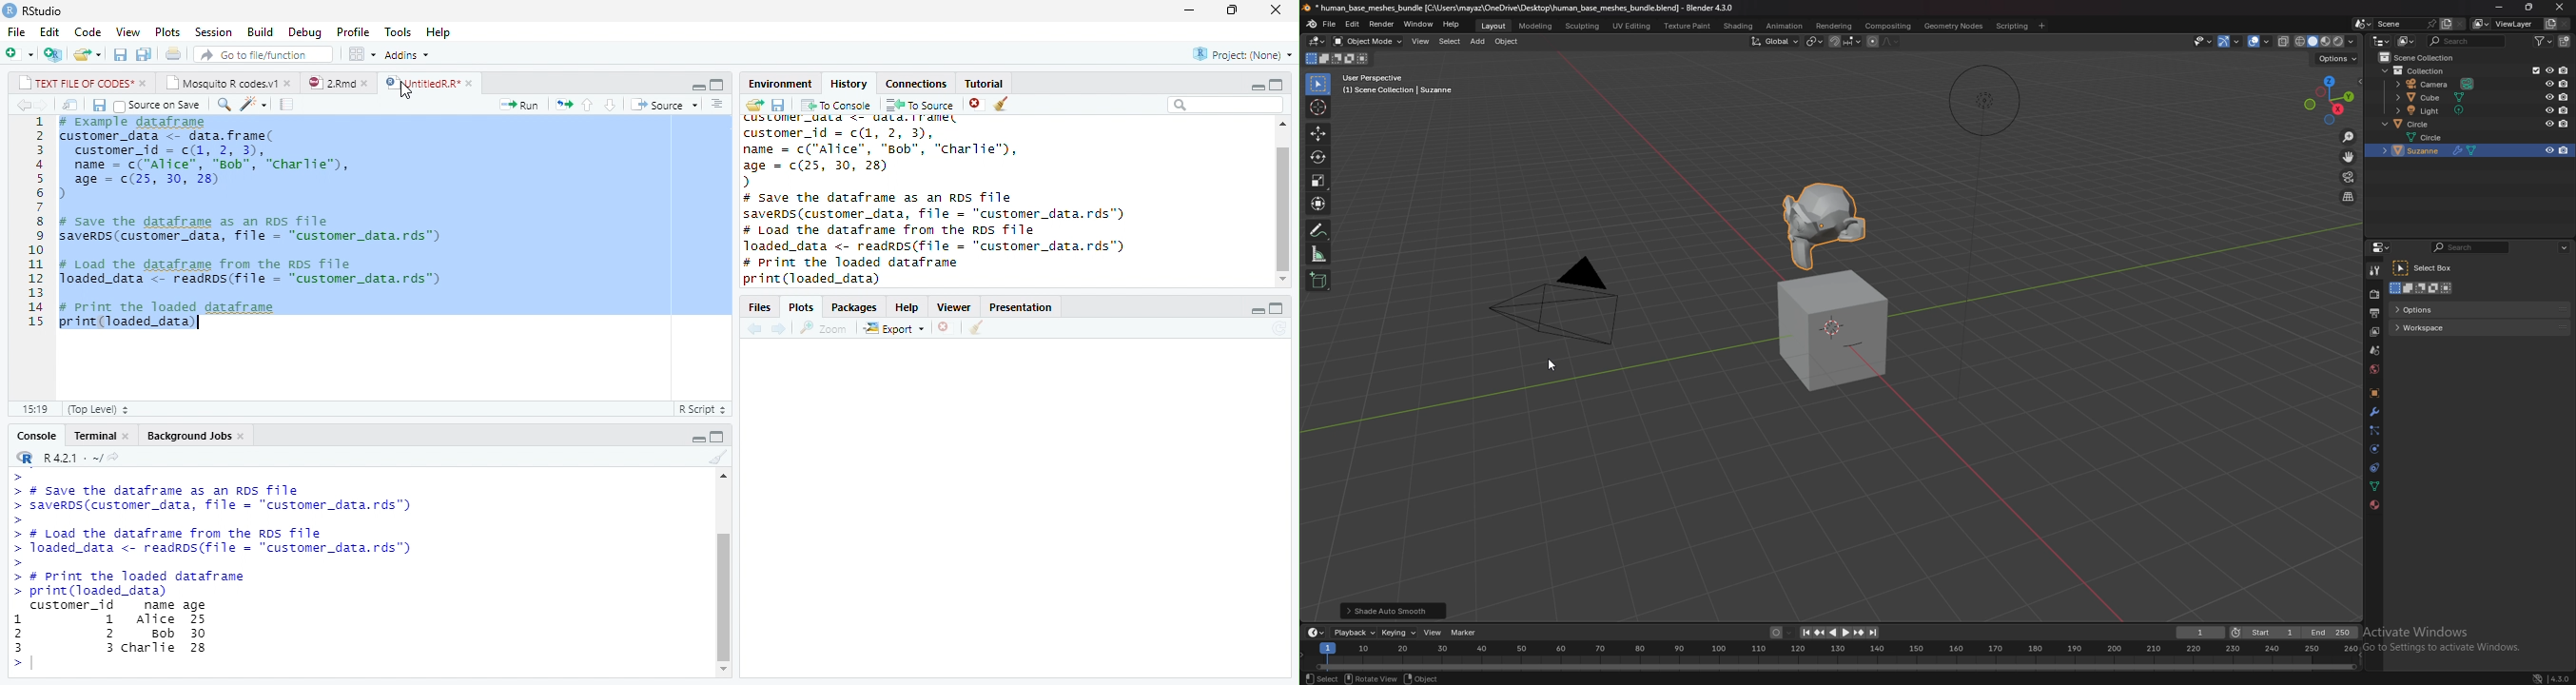  Describe the element at coordinates (780, 83) in the screenshot. I see `Environment` at that location.